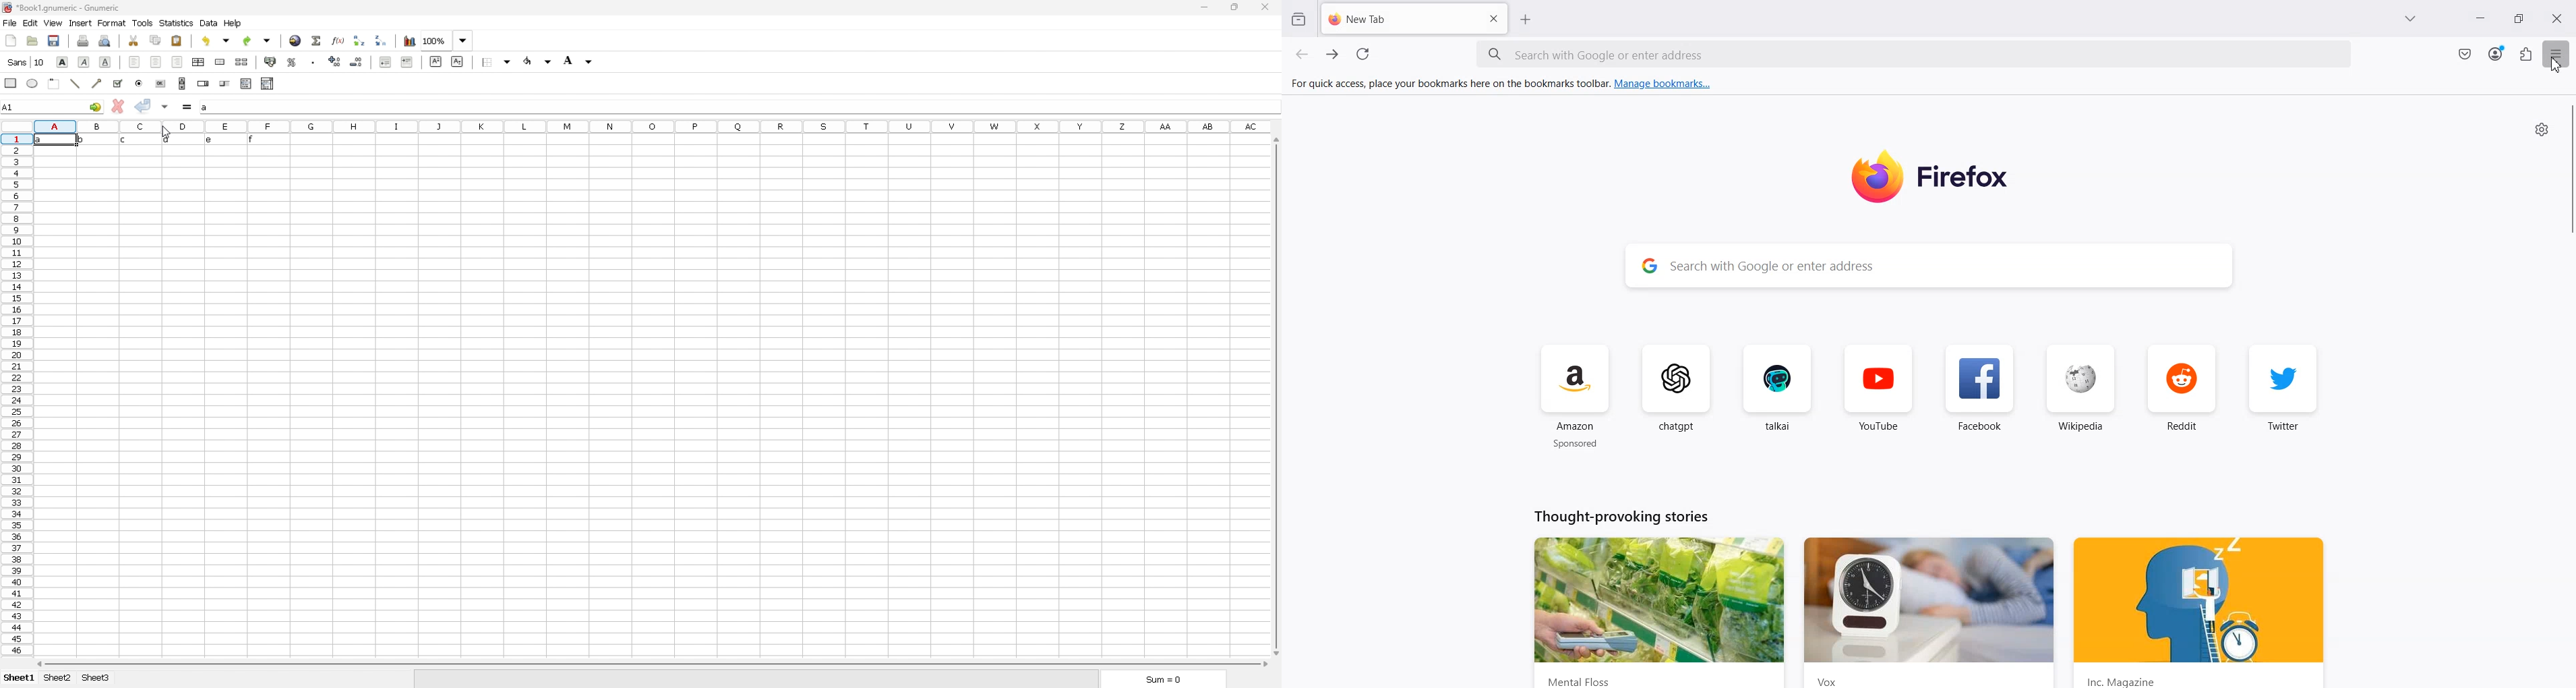 Image resolution: width=2576 pixels, height=700 pixels. What do you see at coordinates (1928, 263) in the screenshot?
I see `Search bar` at bounding box center [1928, 263].